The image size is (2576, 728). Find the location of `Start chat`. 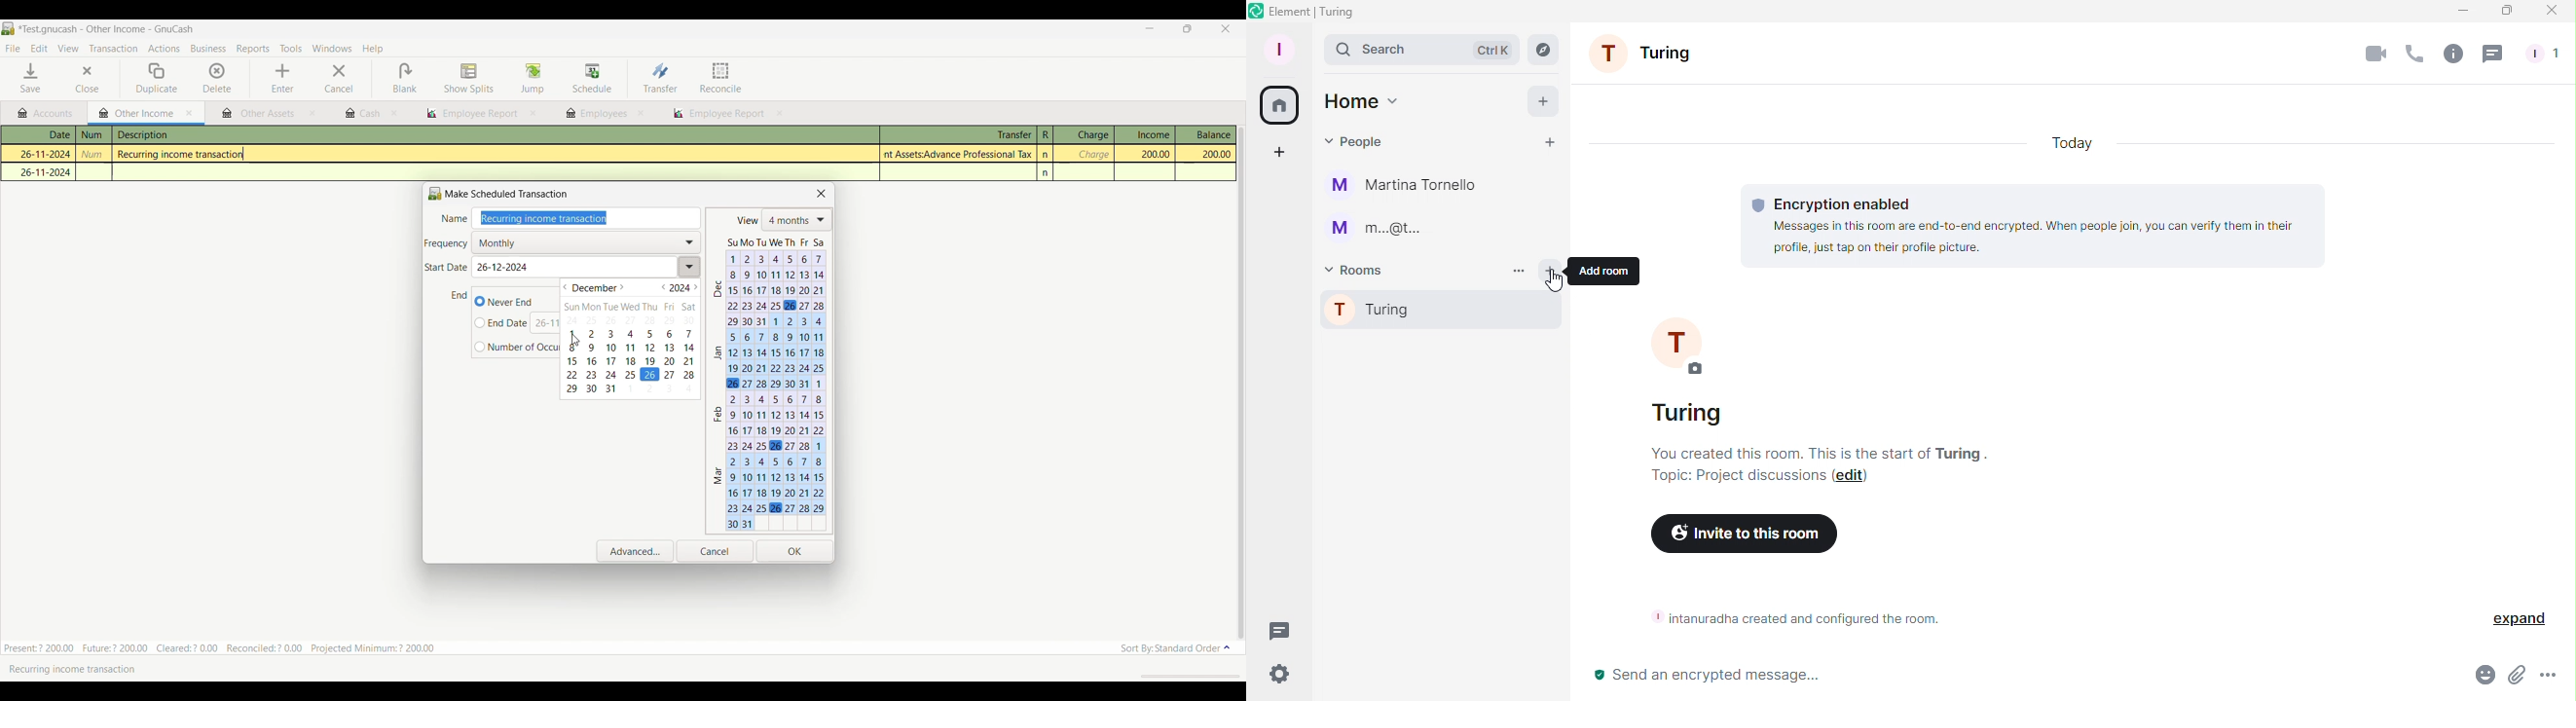

Start chat is located at coordinates (1548, 145).